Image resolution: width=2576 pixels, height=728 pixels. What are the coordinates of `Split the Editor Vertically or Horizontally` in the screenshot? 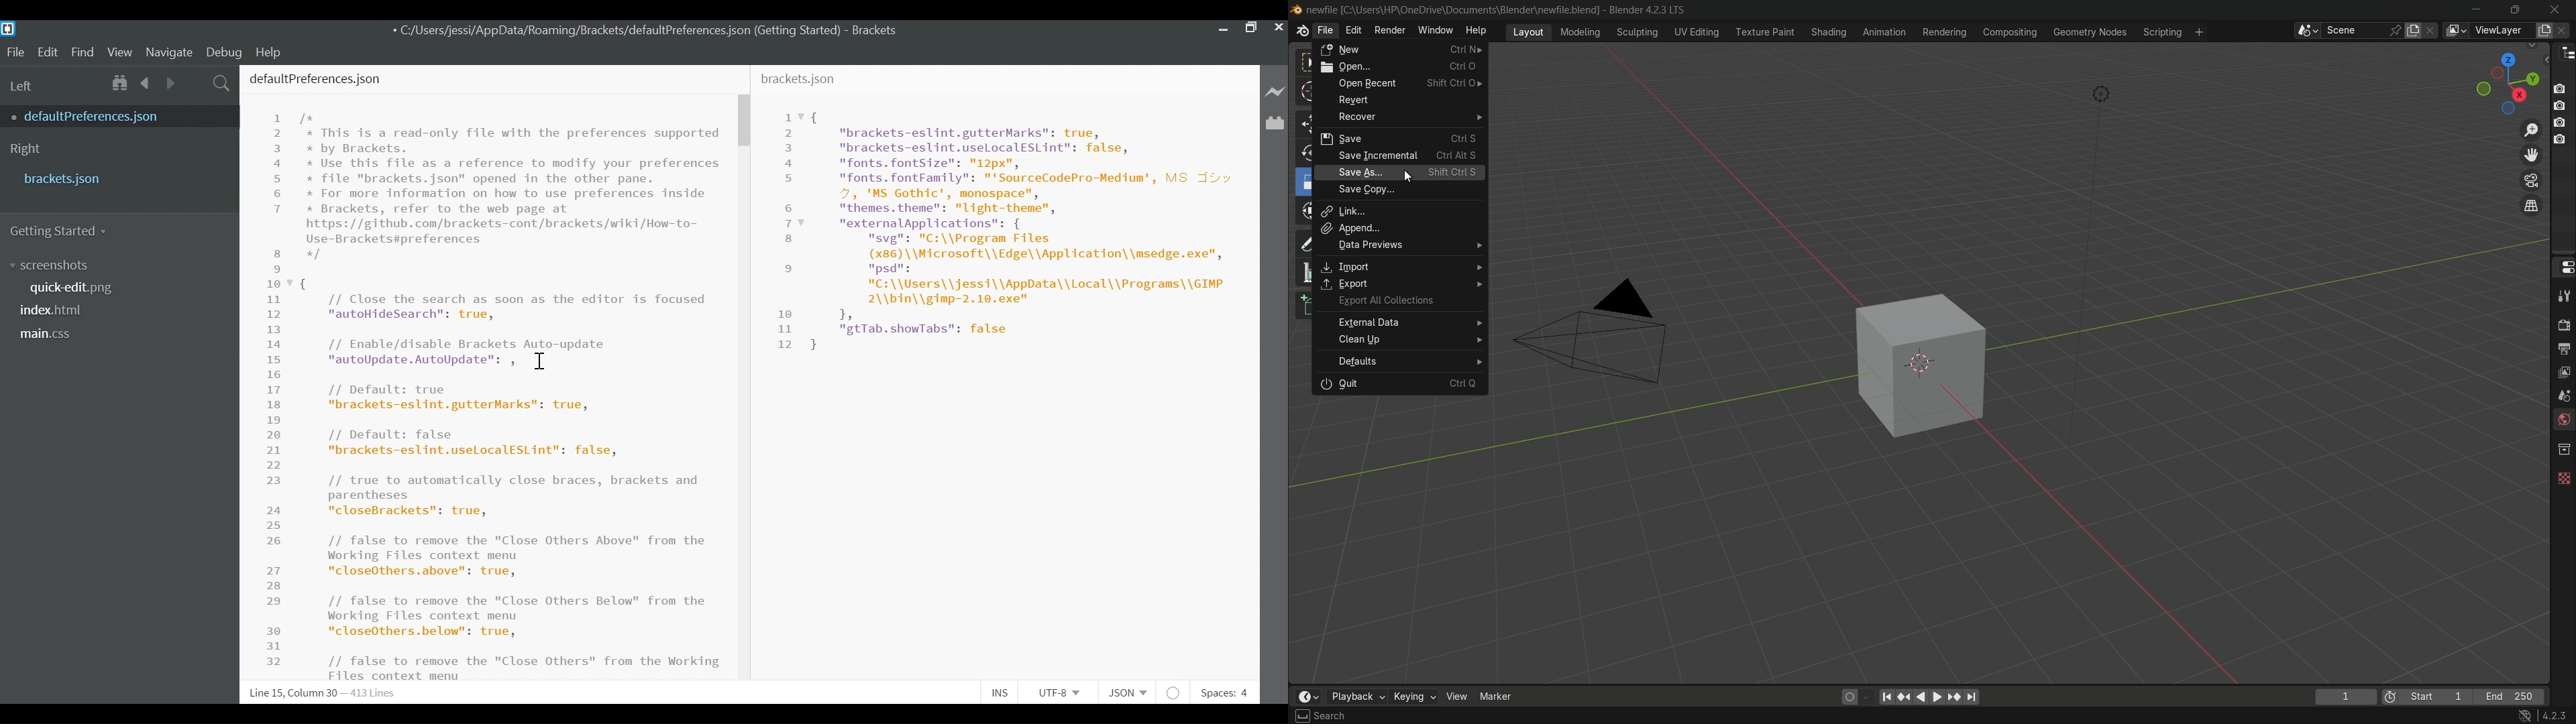 It's located at (195, 82).